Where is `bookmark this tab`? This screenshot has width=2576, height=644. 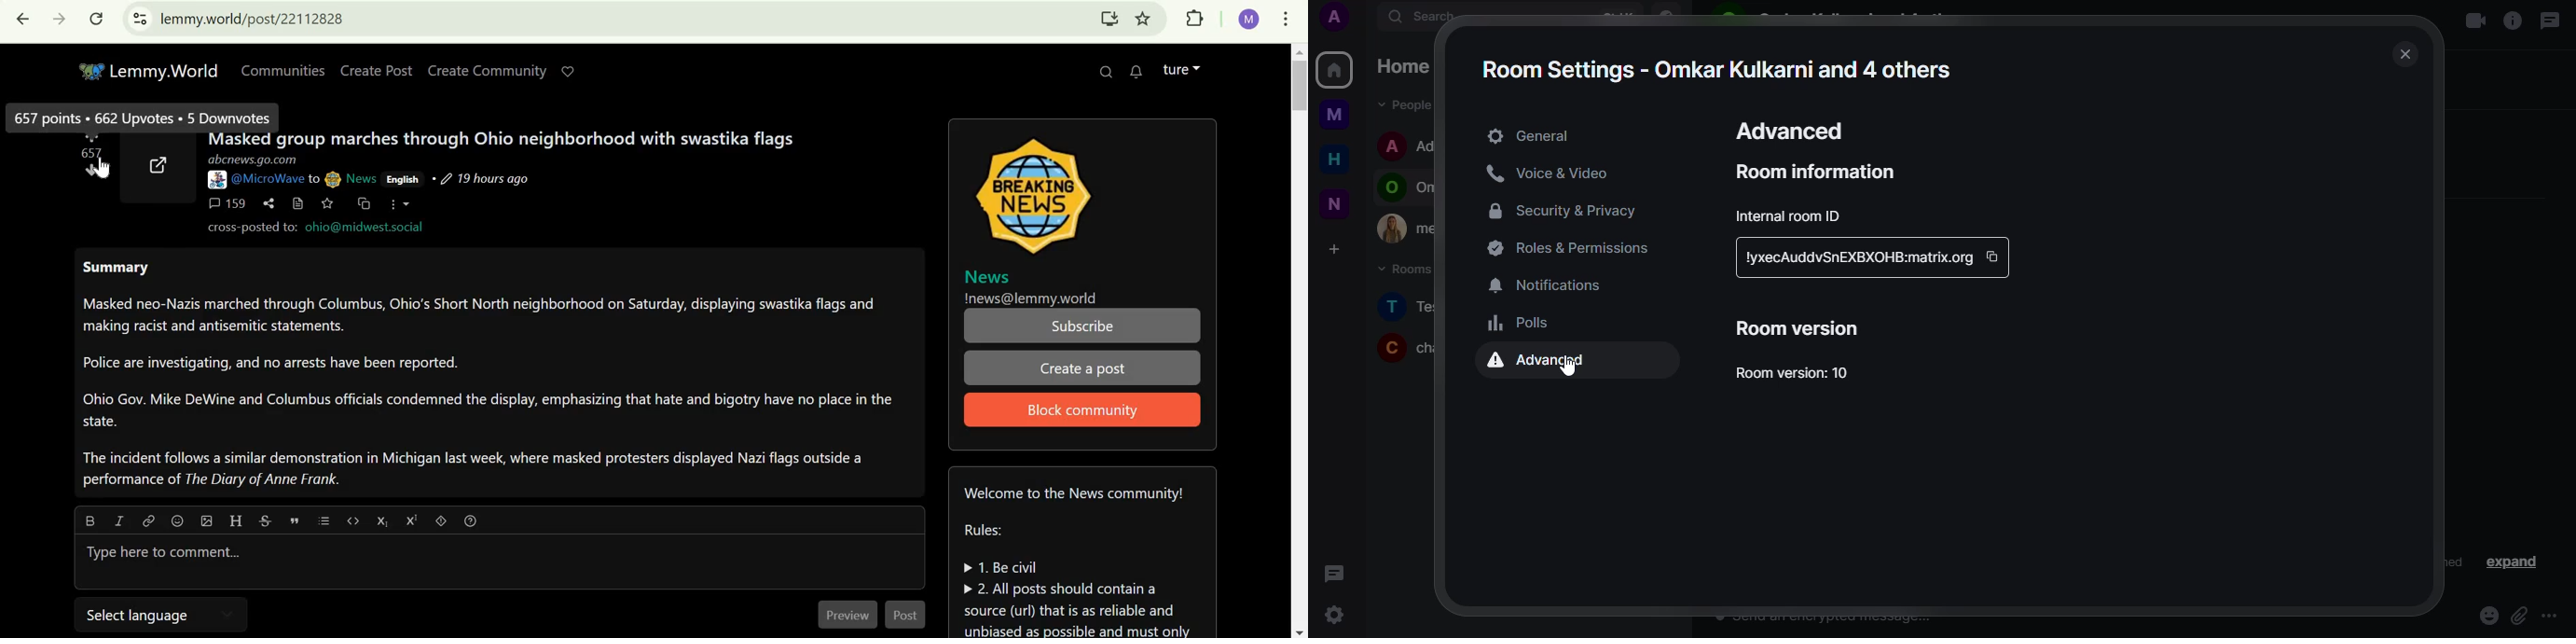
bookmark this tab is located at coordinates (1145, 18).